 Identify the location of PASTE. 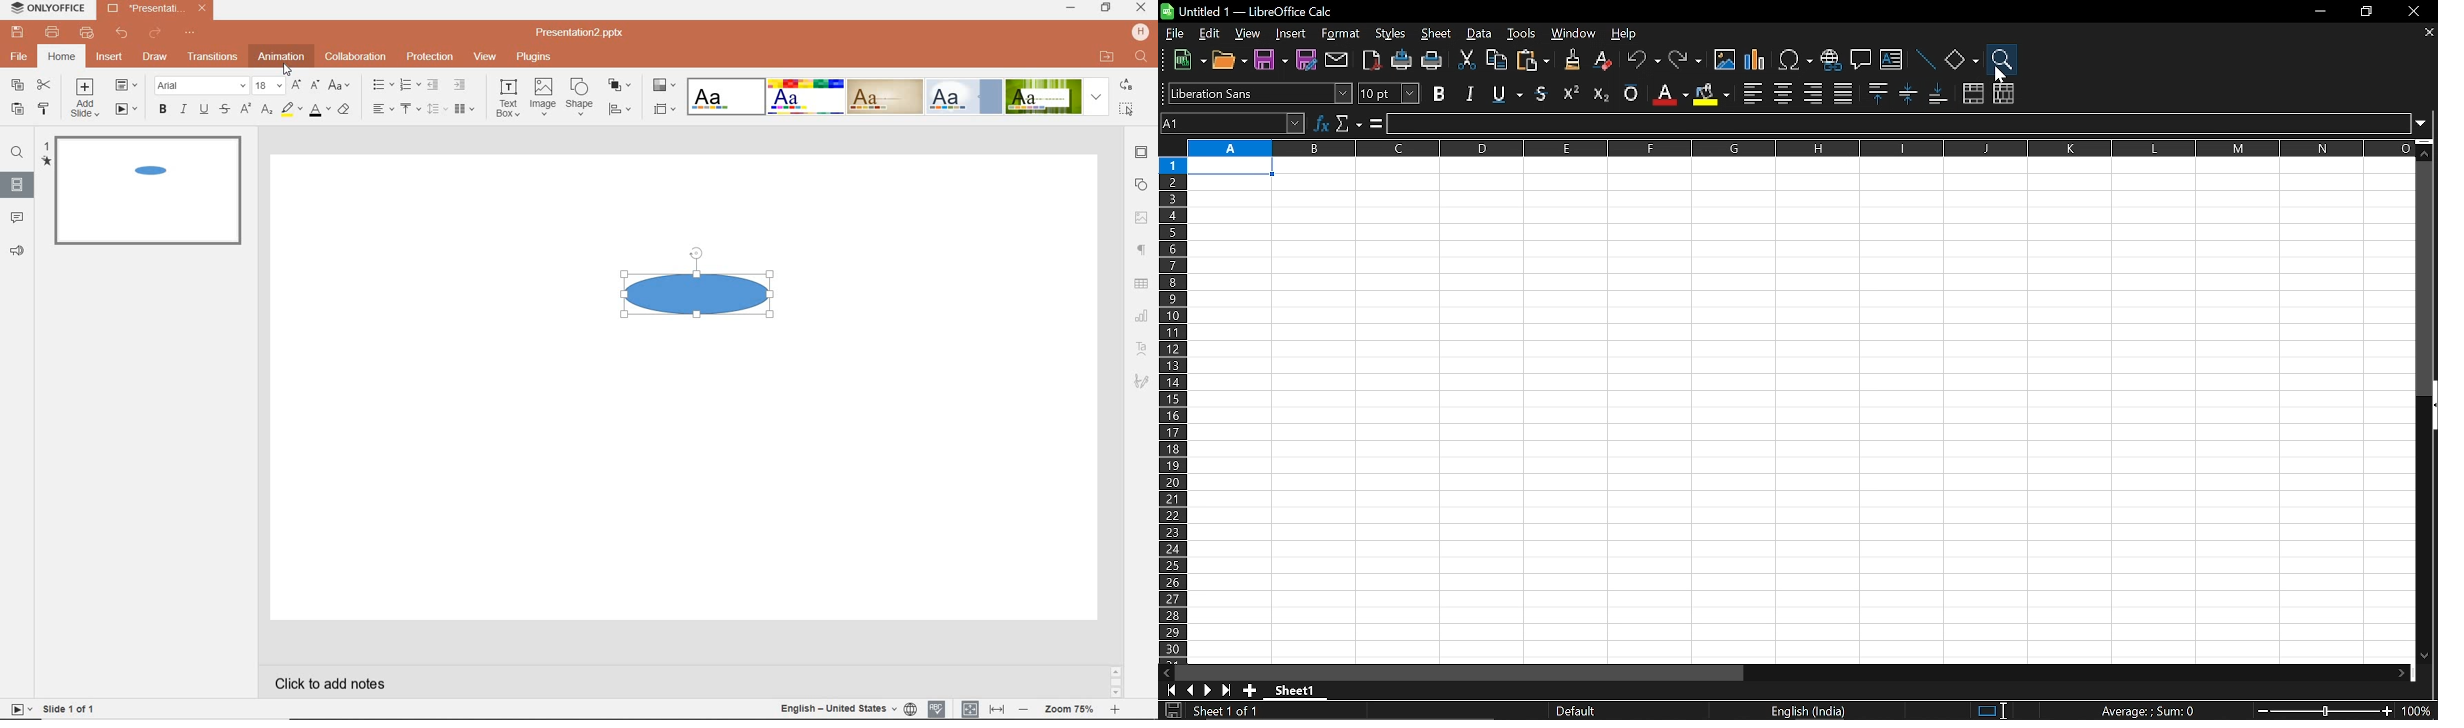
(17, 110).